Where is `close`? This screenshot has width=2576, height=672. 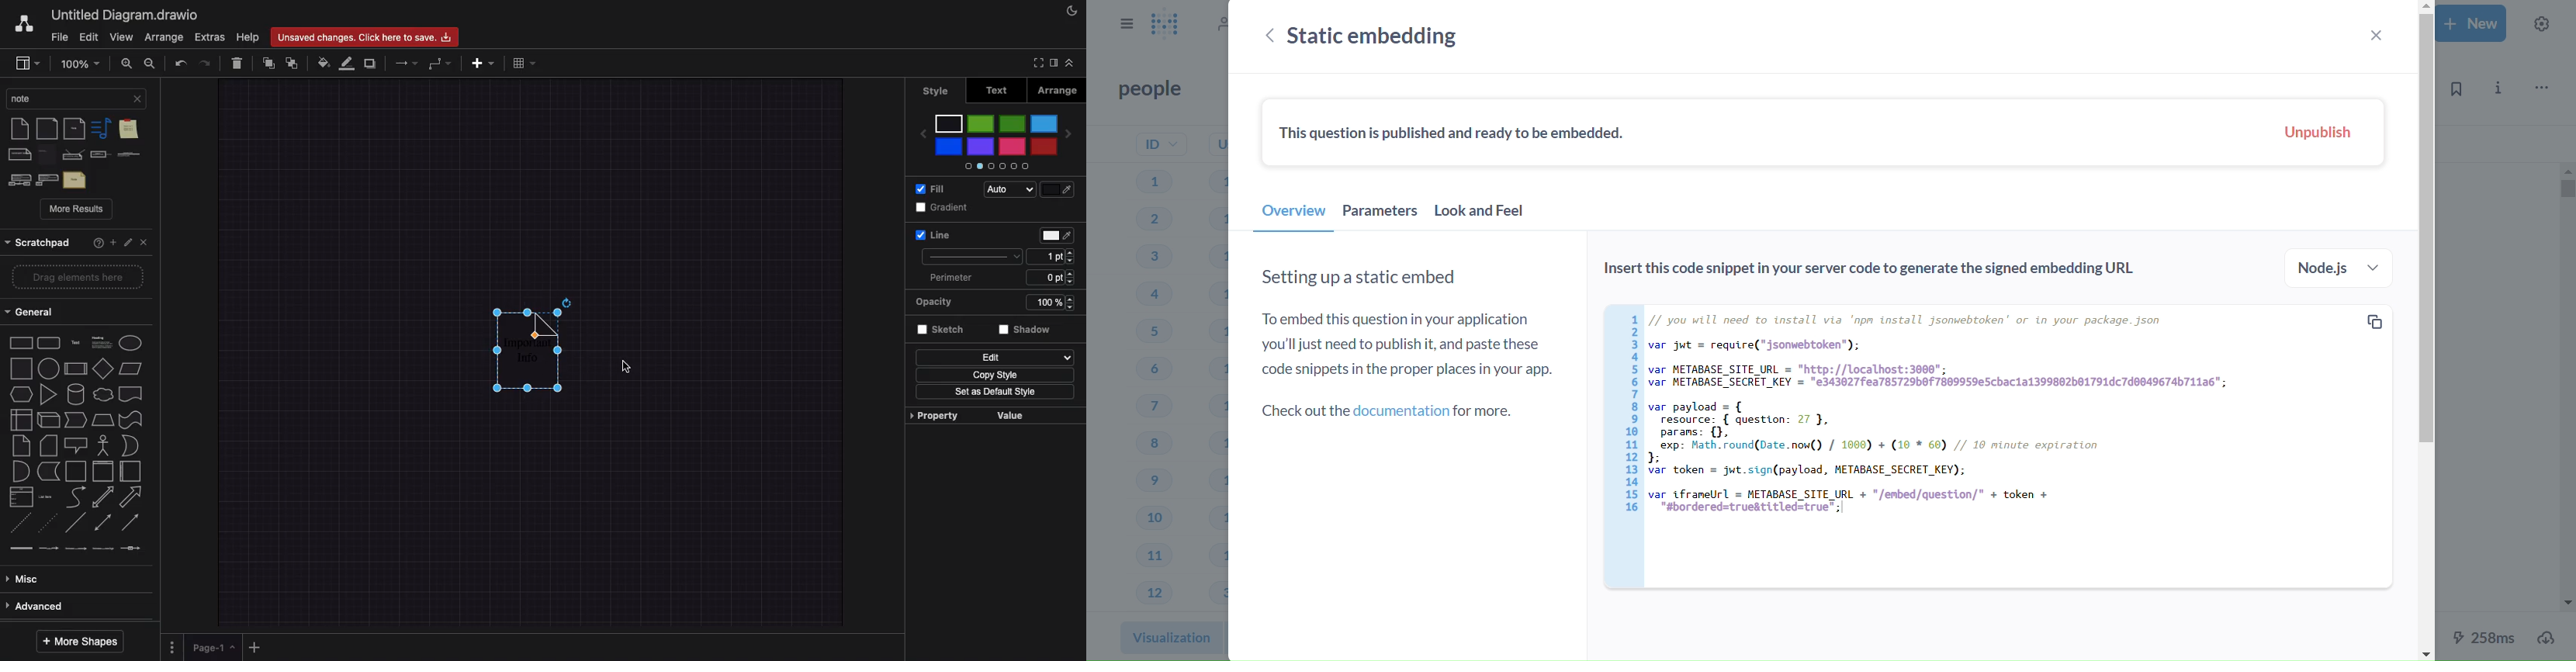
close is located at coordinates (146, 244).